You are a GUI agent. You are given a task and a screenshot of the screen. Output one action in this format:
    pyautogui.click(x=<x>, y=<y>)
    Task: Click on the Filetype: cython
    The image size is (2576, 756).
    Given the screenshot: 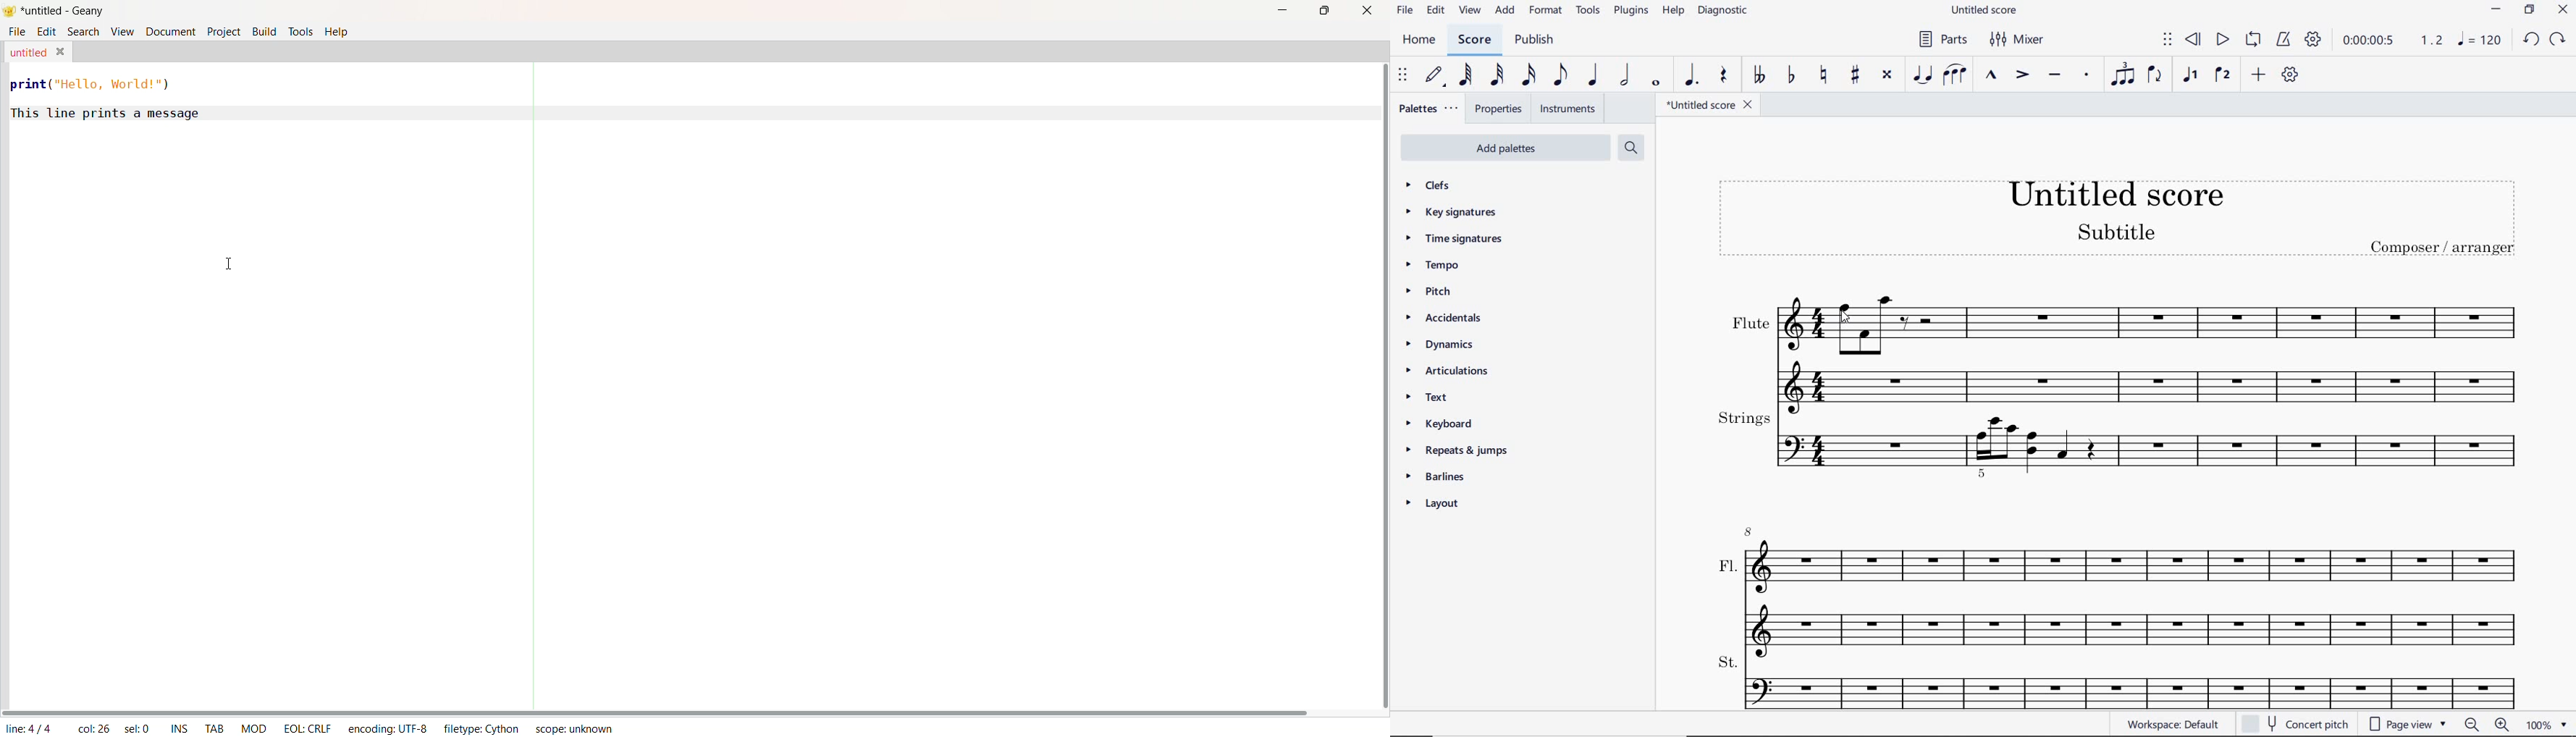 What is the action you would take?
    pyautogui.click(x=484, y=728)
    